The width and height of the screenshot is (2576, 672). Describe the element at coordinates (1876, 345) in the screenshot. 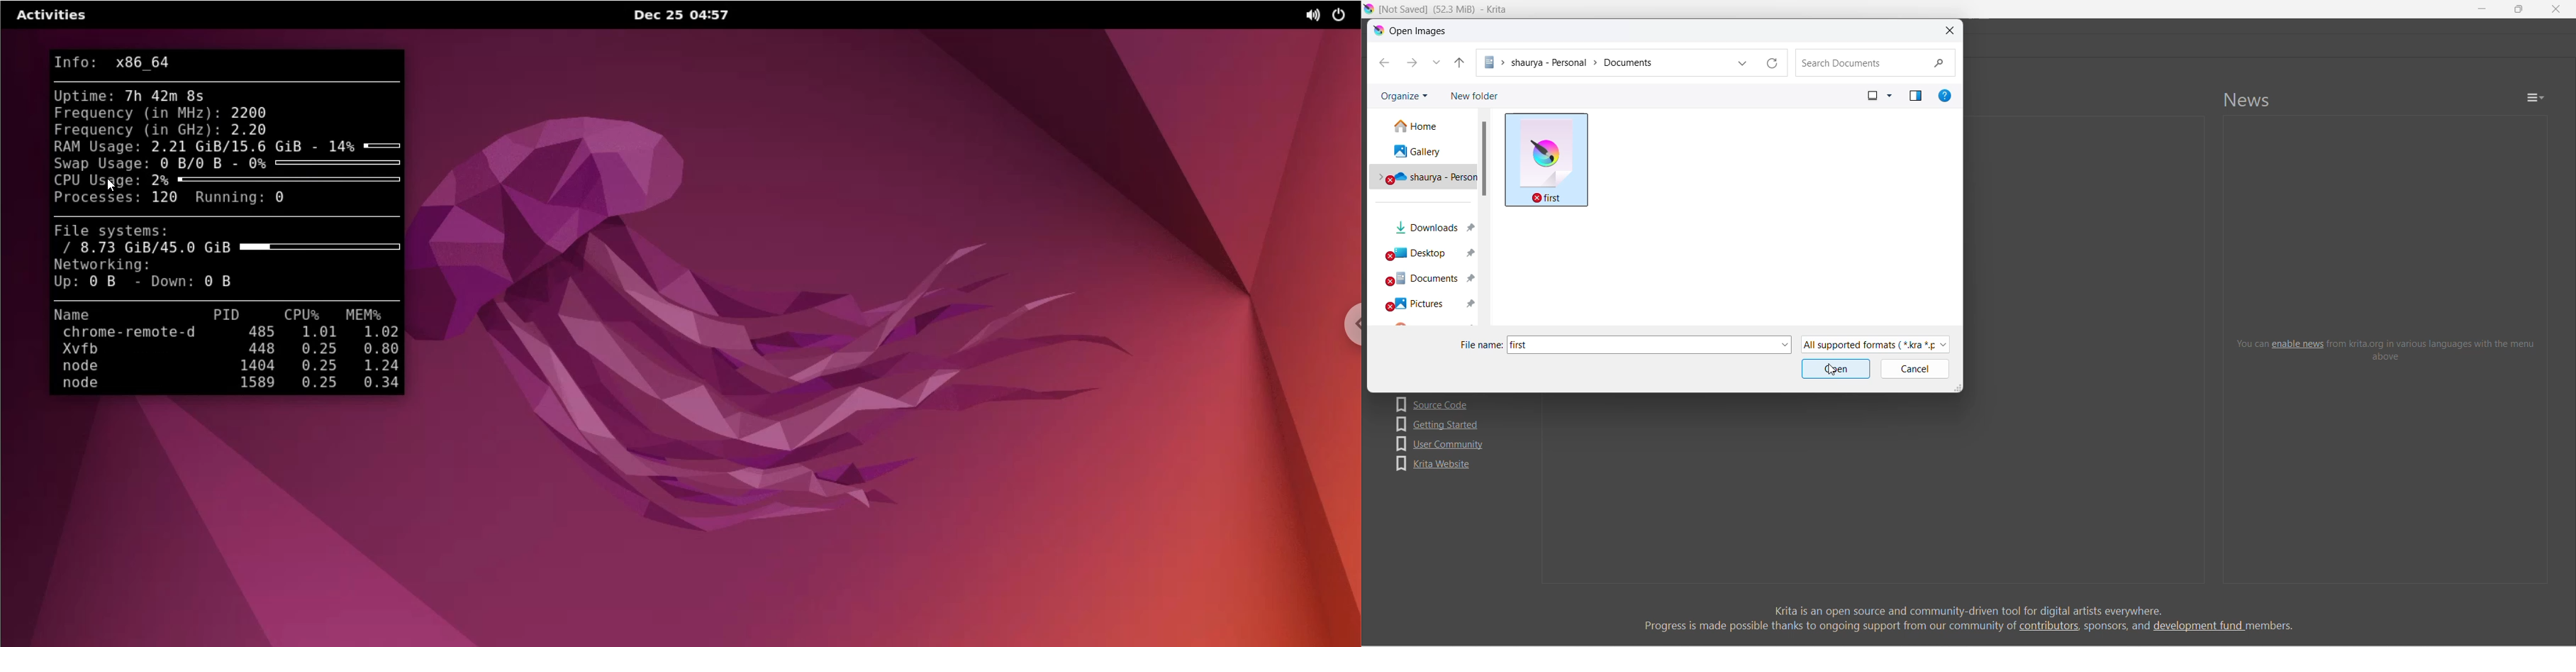

I see `all supported format` at that location.